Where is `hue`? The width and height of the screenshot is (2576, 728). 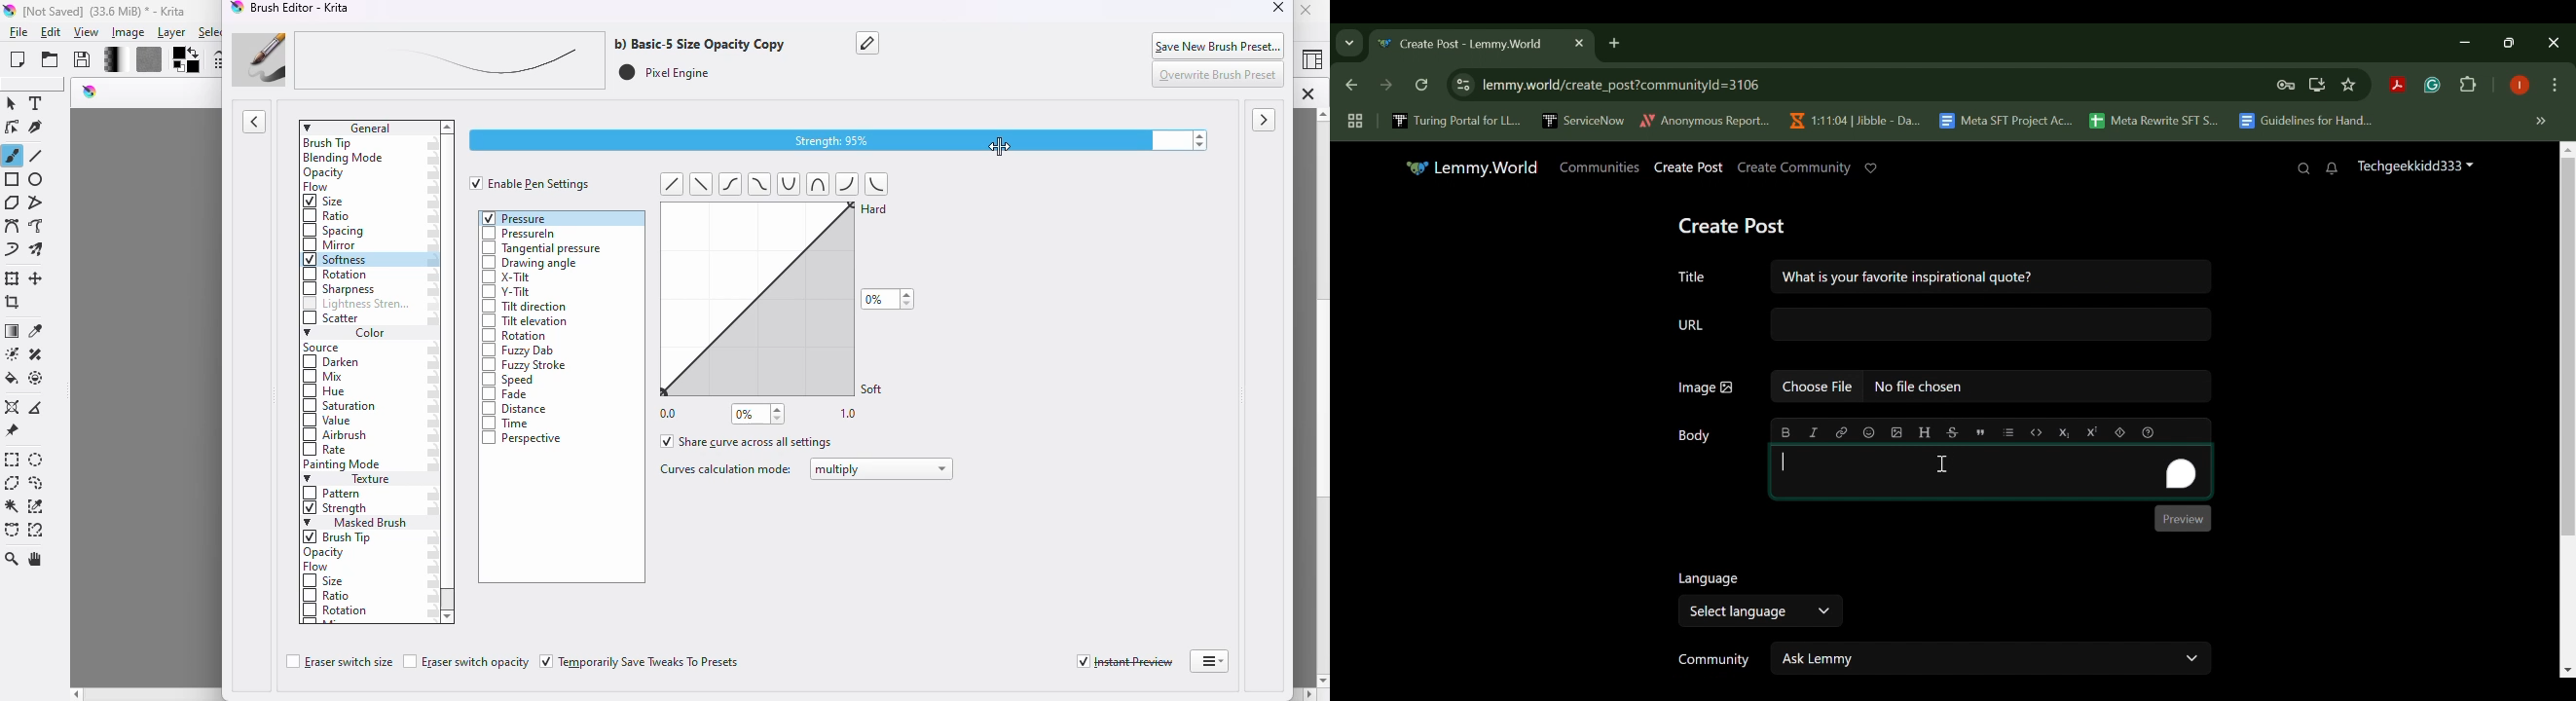 hue is located at coordinates (324, 392).